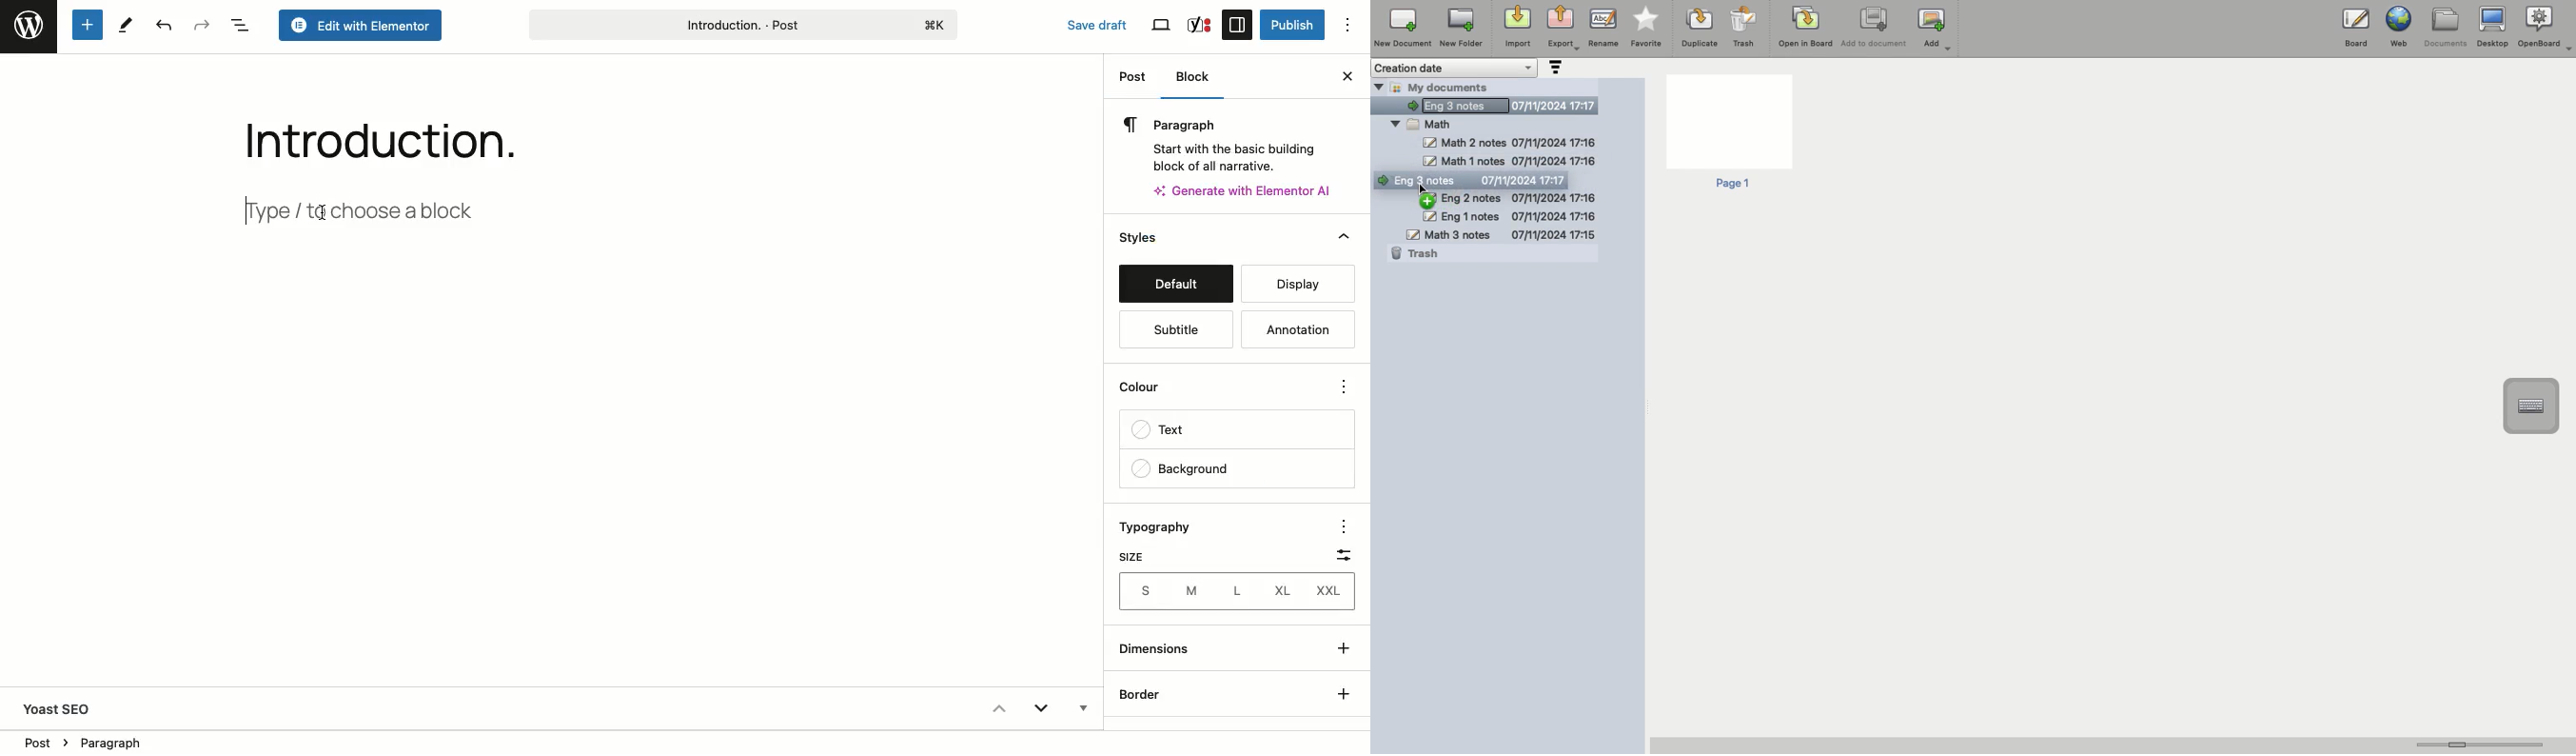 The height and width of the screenshot is (756, 2576). What do you see at coordinates (1081, 710) in the screenshot?
I see `Hidden` at bounding box center [1081, 710].